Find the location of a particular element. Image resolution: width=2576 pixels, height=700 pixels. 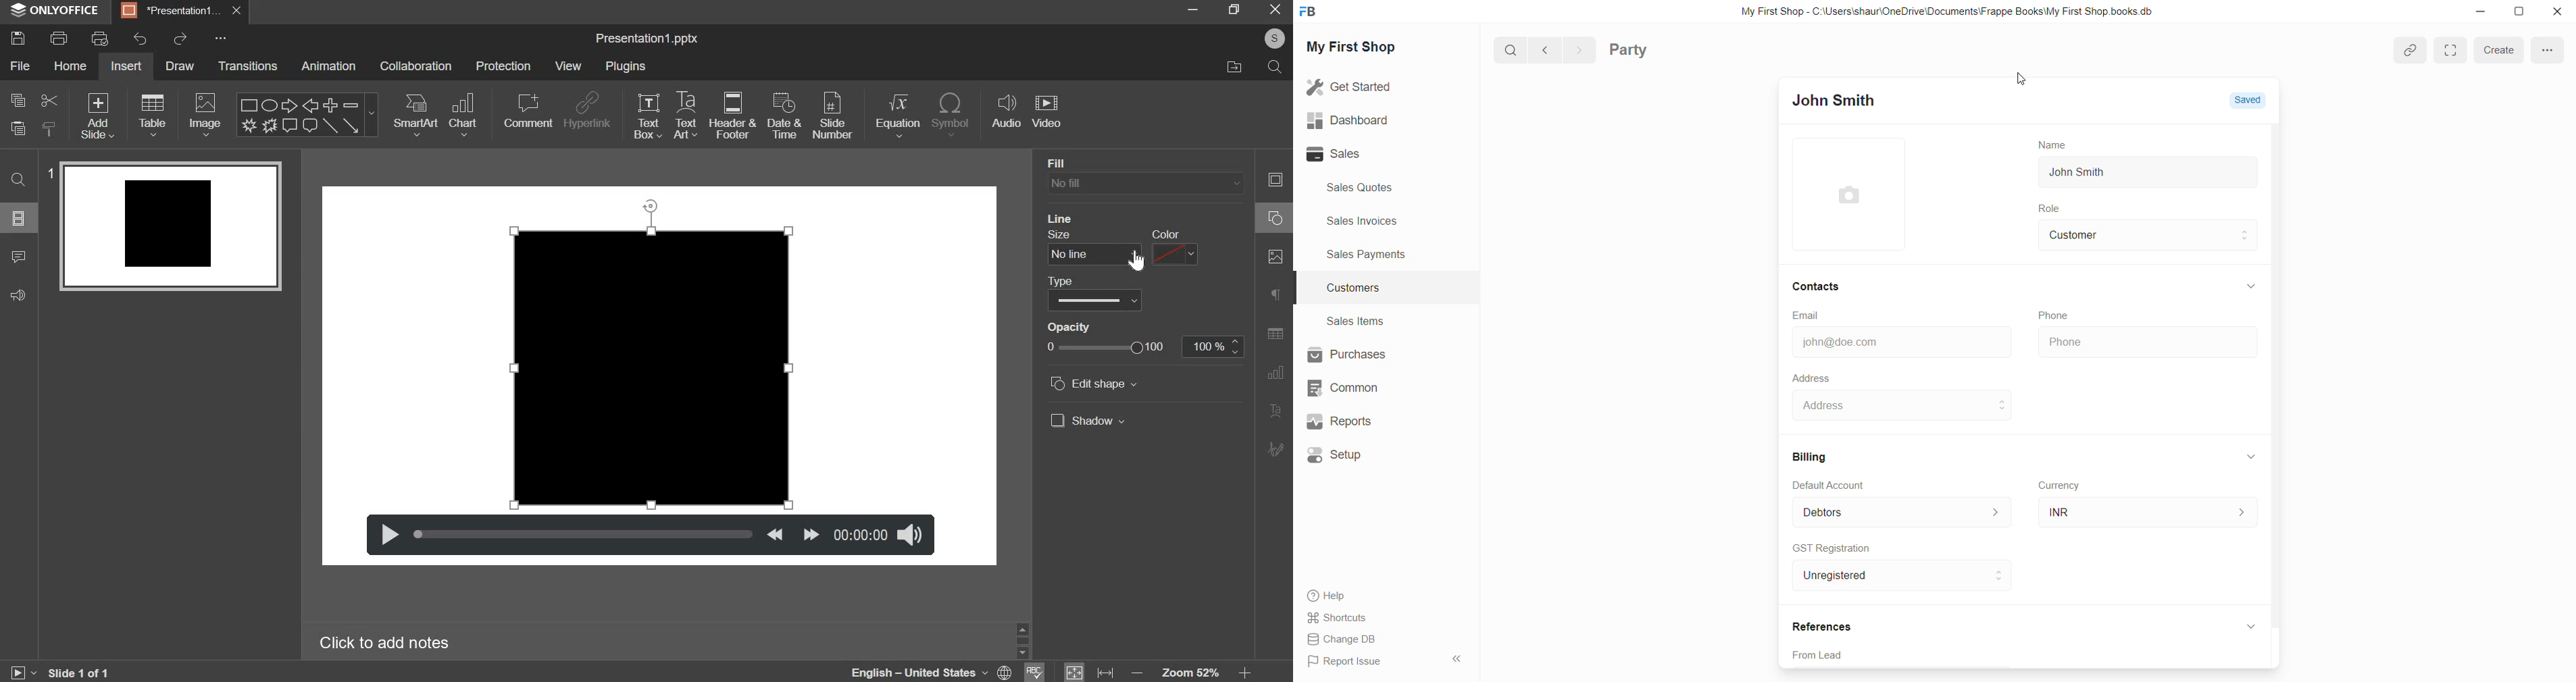

move to below account is located at coordinates (2001, 517).